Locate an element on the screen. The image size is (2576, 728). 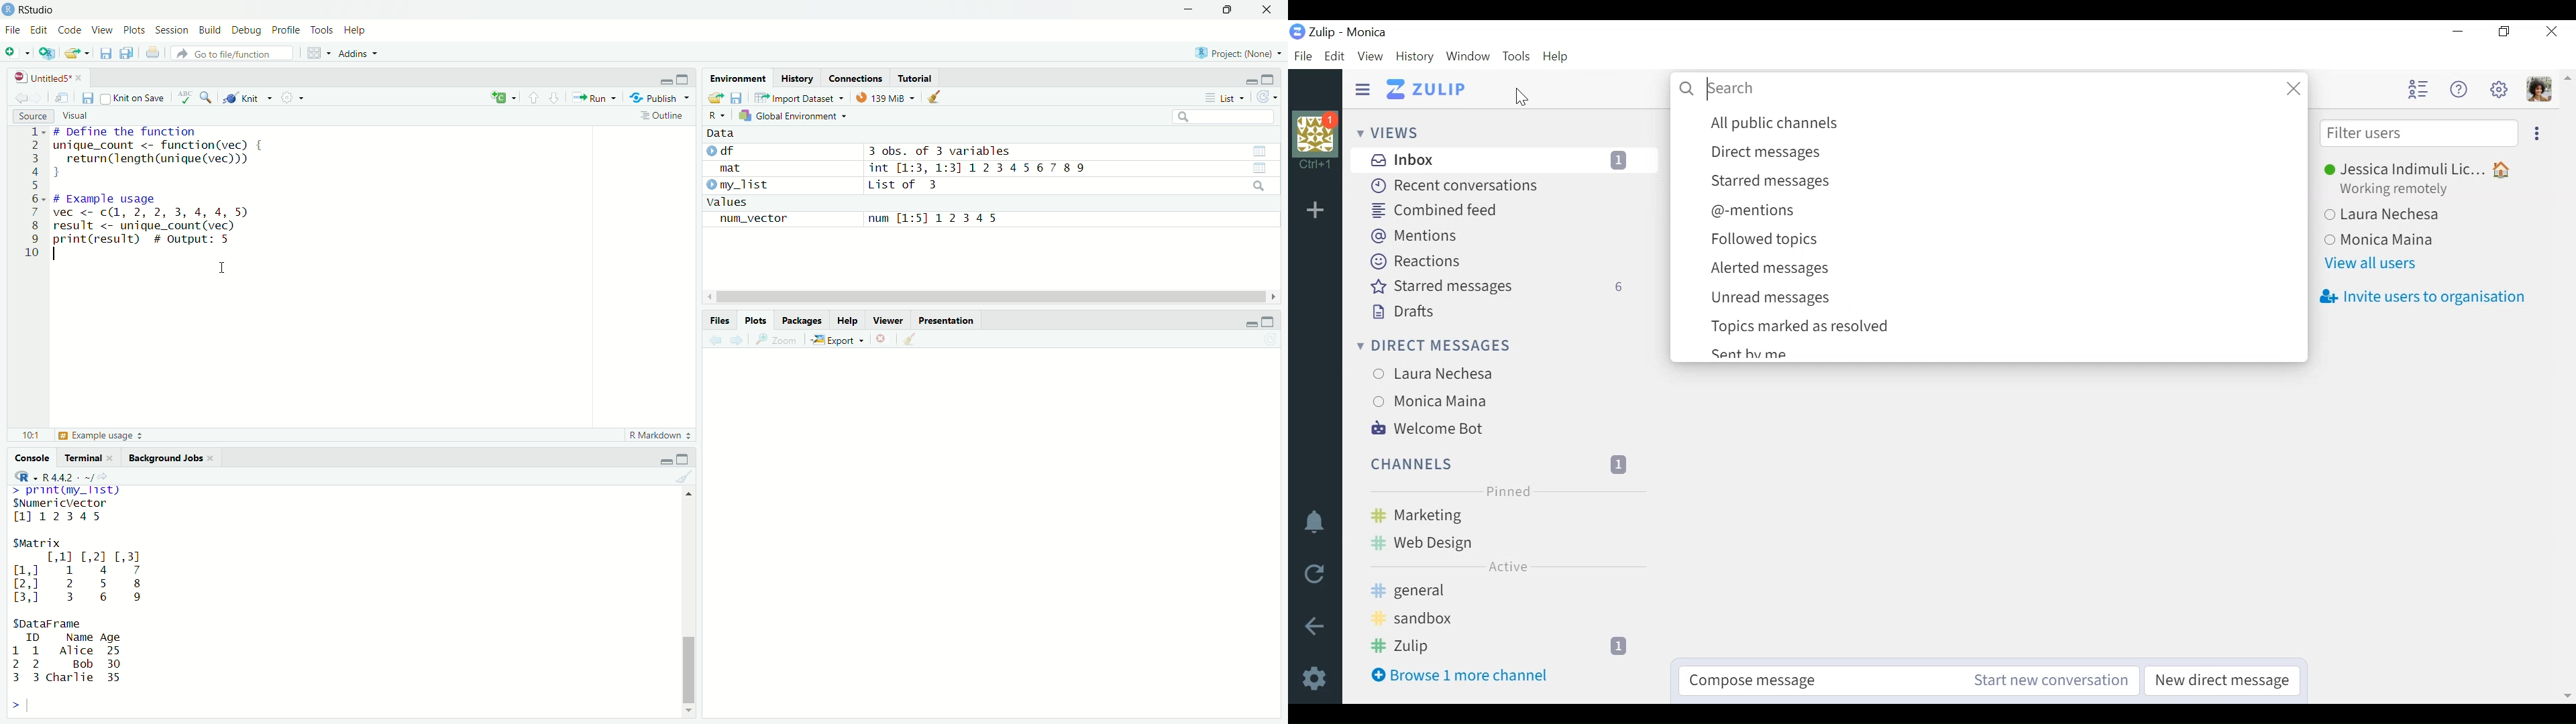
save is located at coordinates (87, 99).